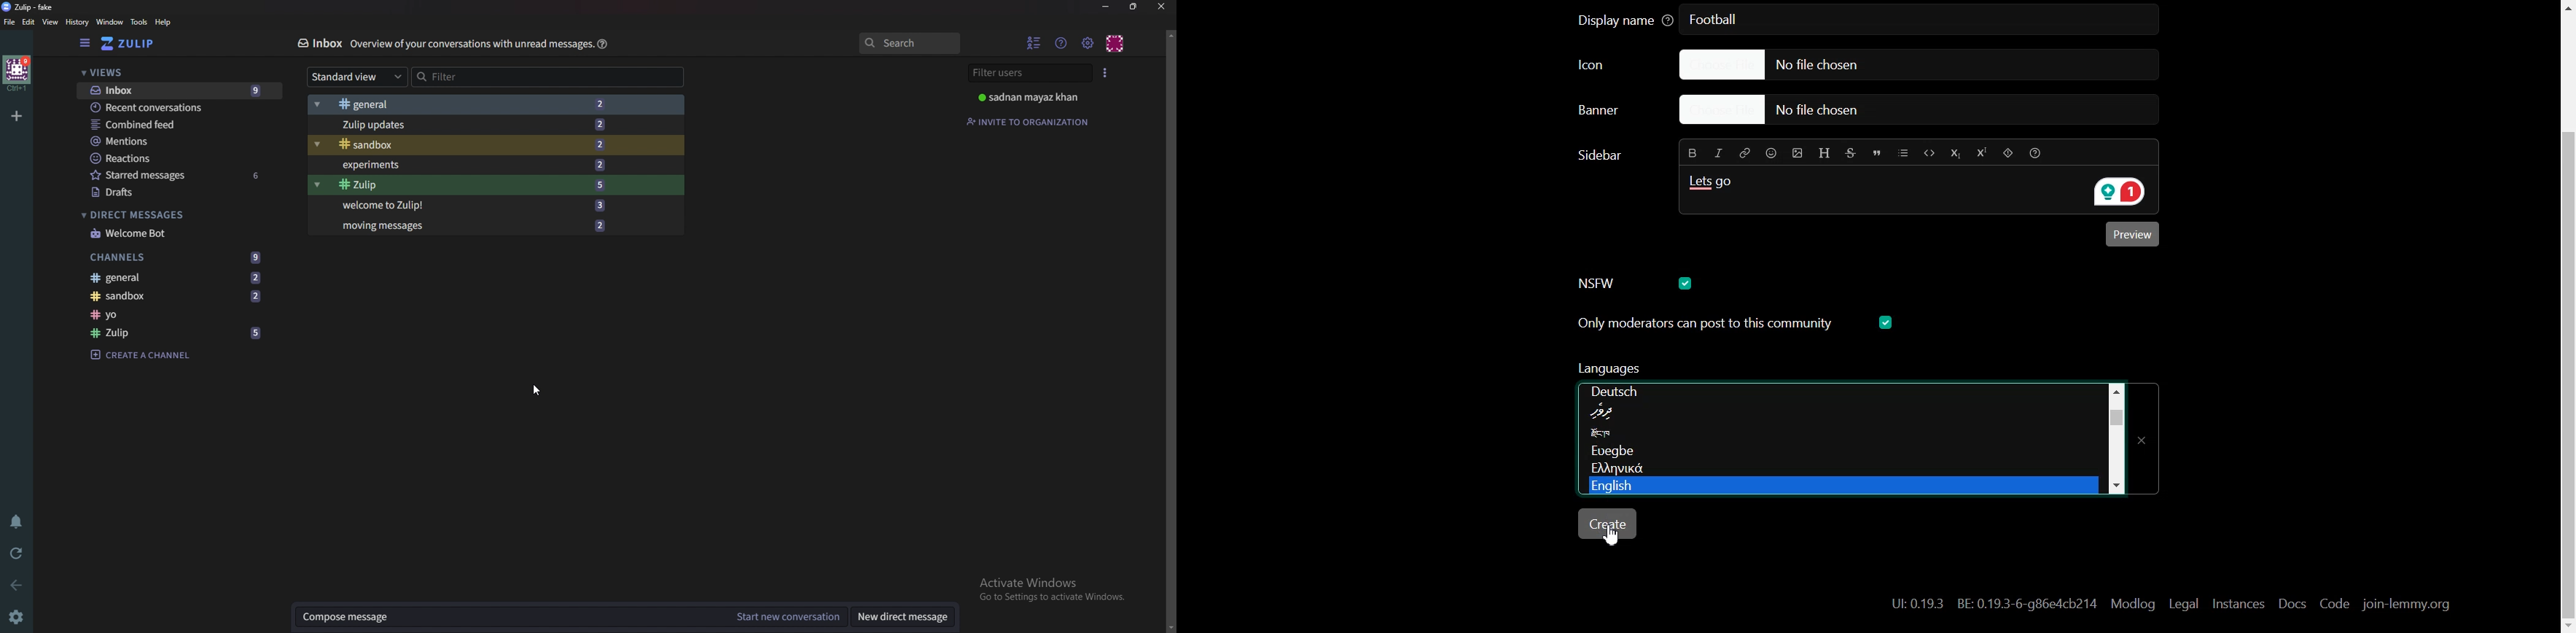  What do you see at coordinates (500, 617) in the screenshot?
I see `Compose message` at bounding box center [500, 617].